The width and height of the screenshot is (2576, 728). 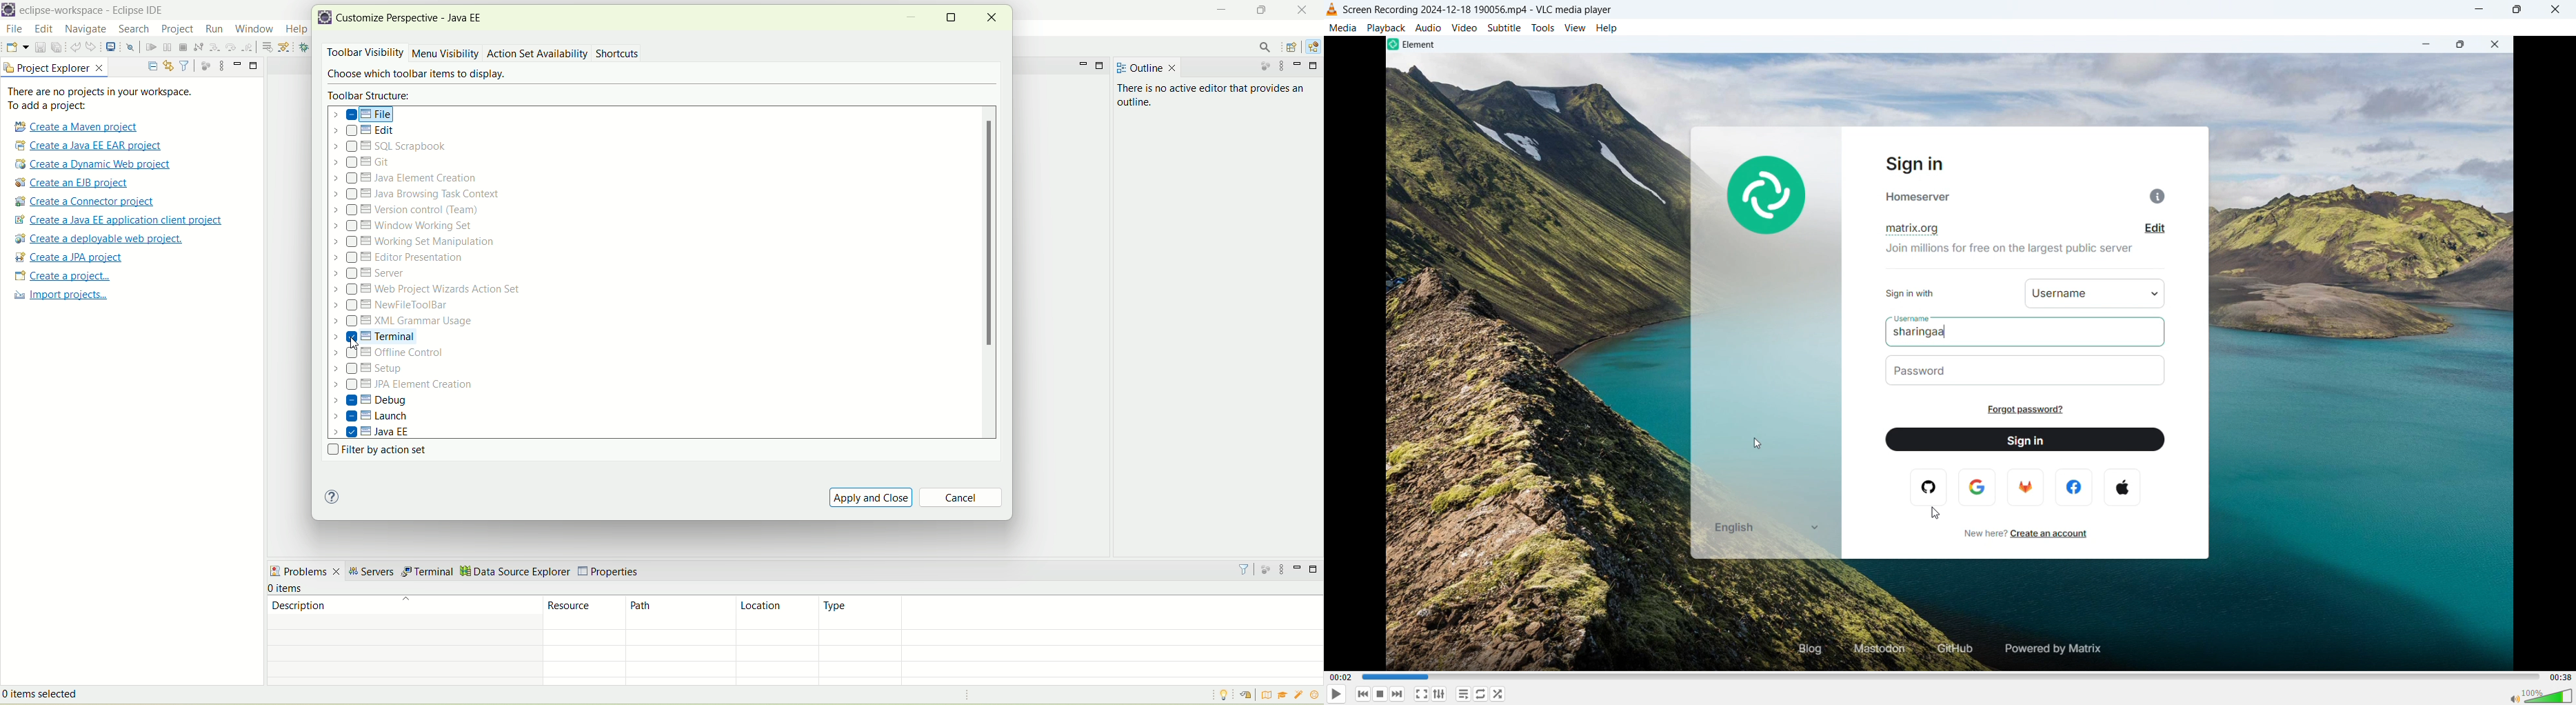 I want to click on maximize, so click(x=254, y=66).